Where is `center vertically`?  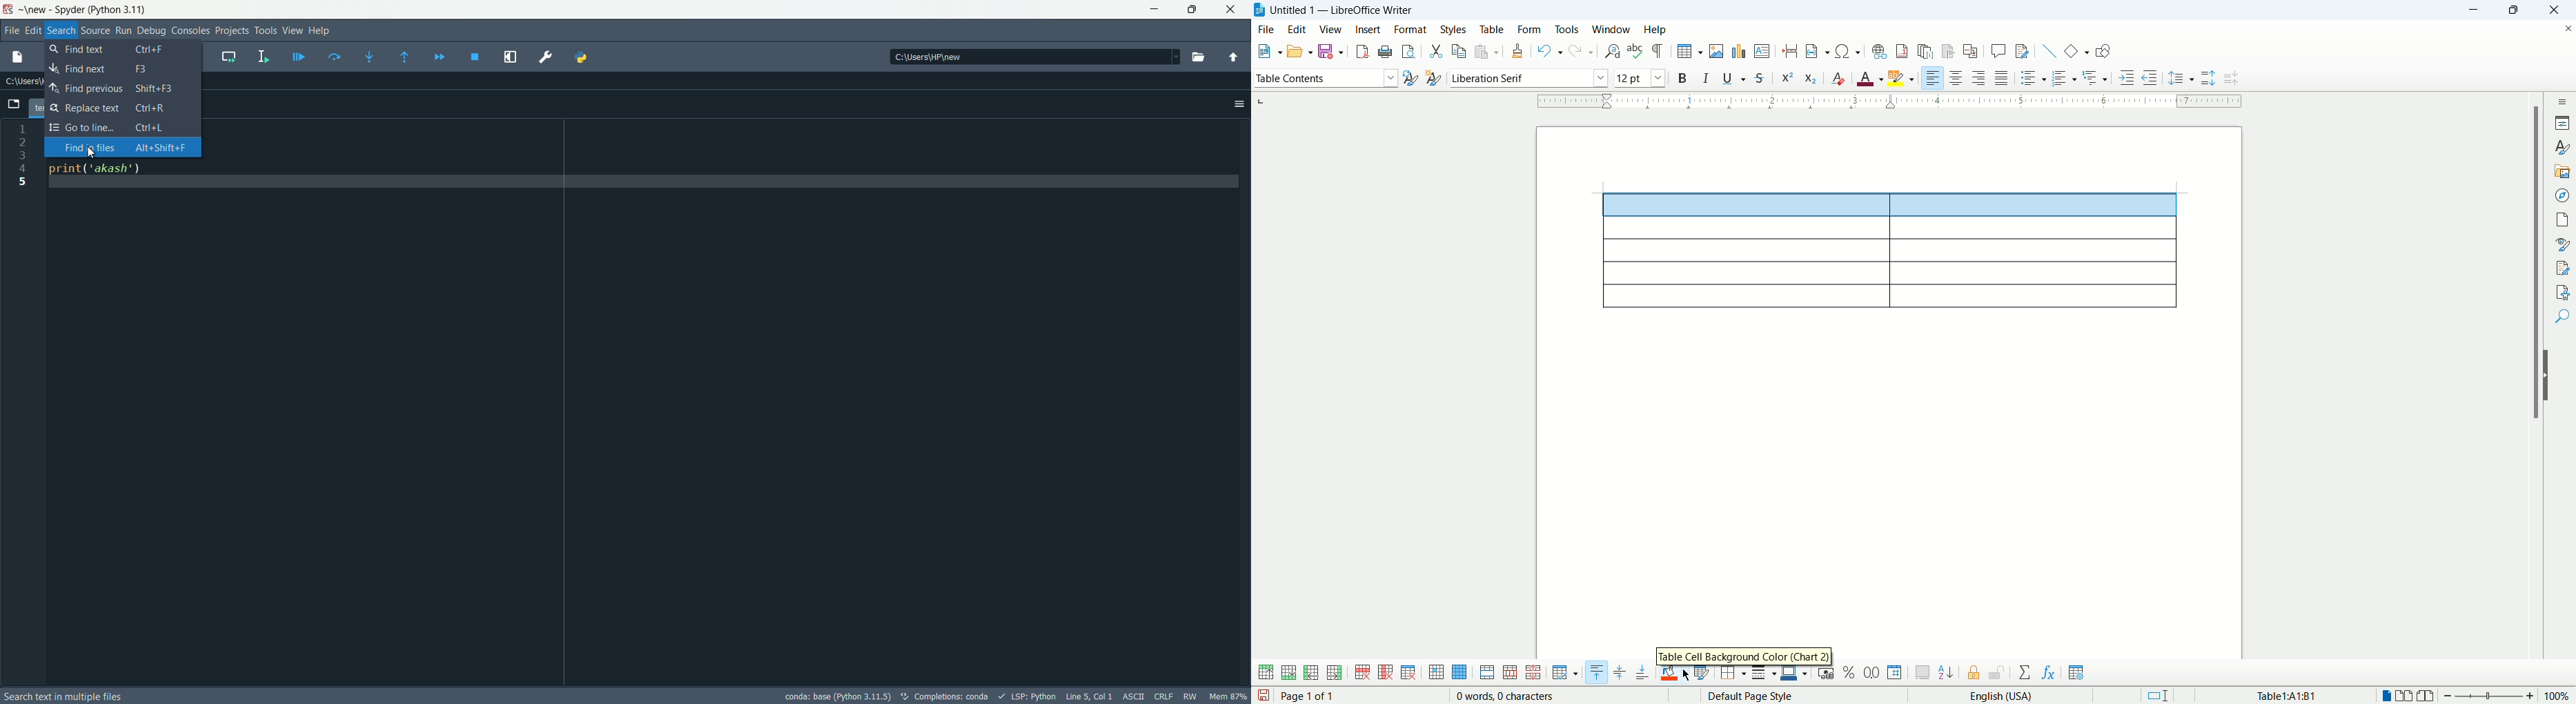
center vertically is located at coordinates (1619, 673).